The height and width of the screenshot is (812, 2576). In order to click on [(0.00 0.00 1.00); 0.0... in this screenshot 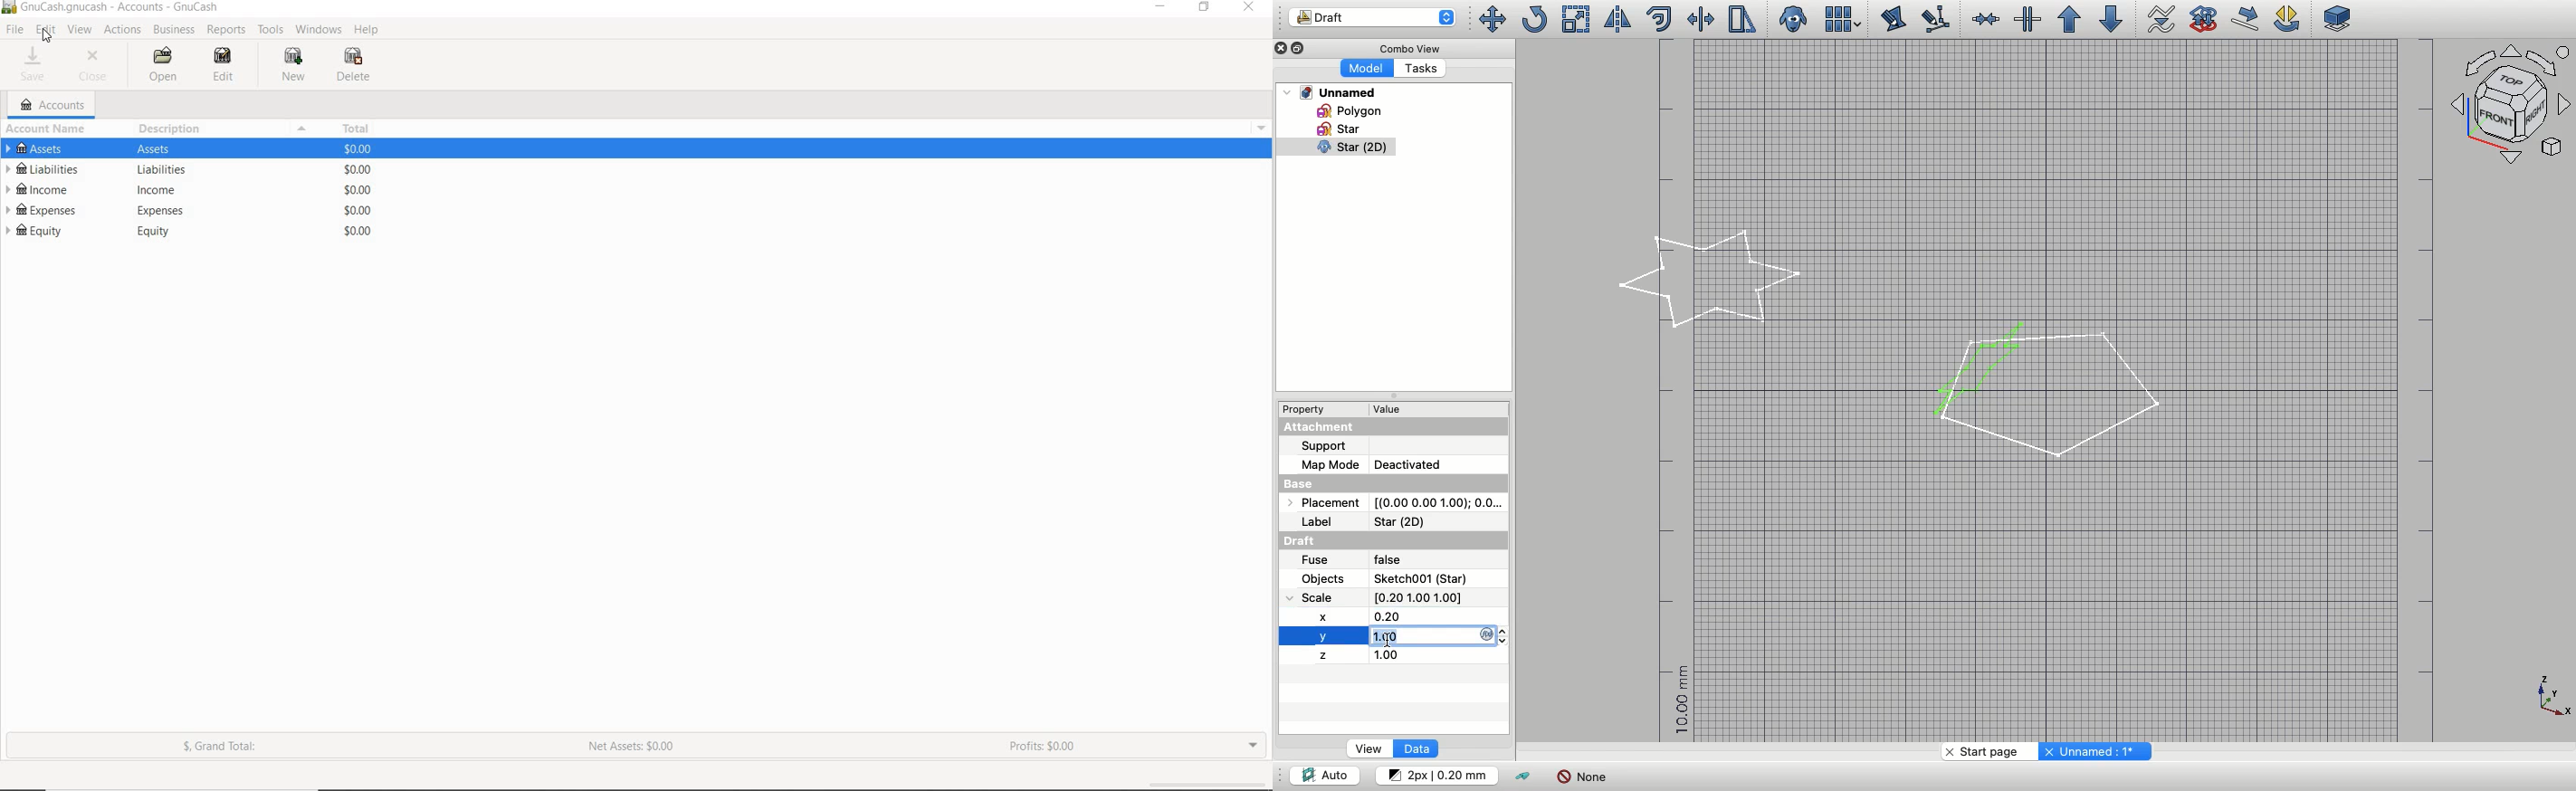, I will do `click(1436, 502)`.